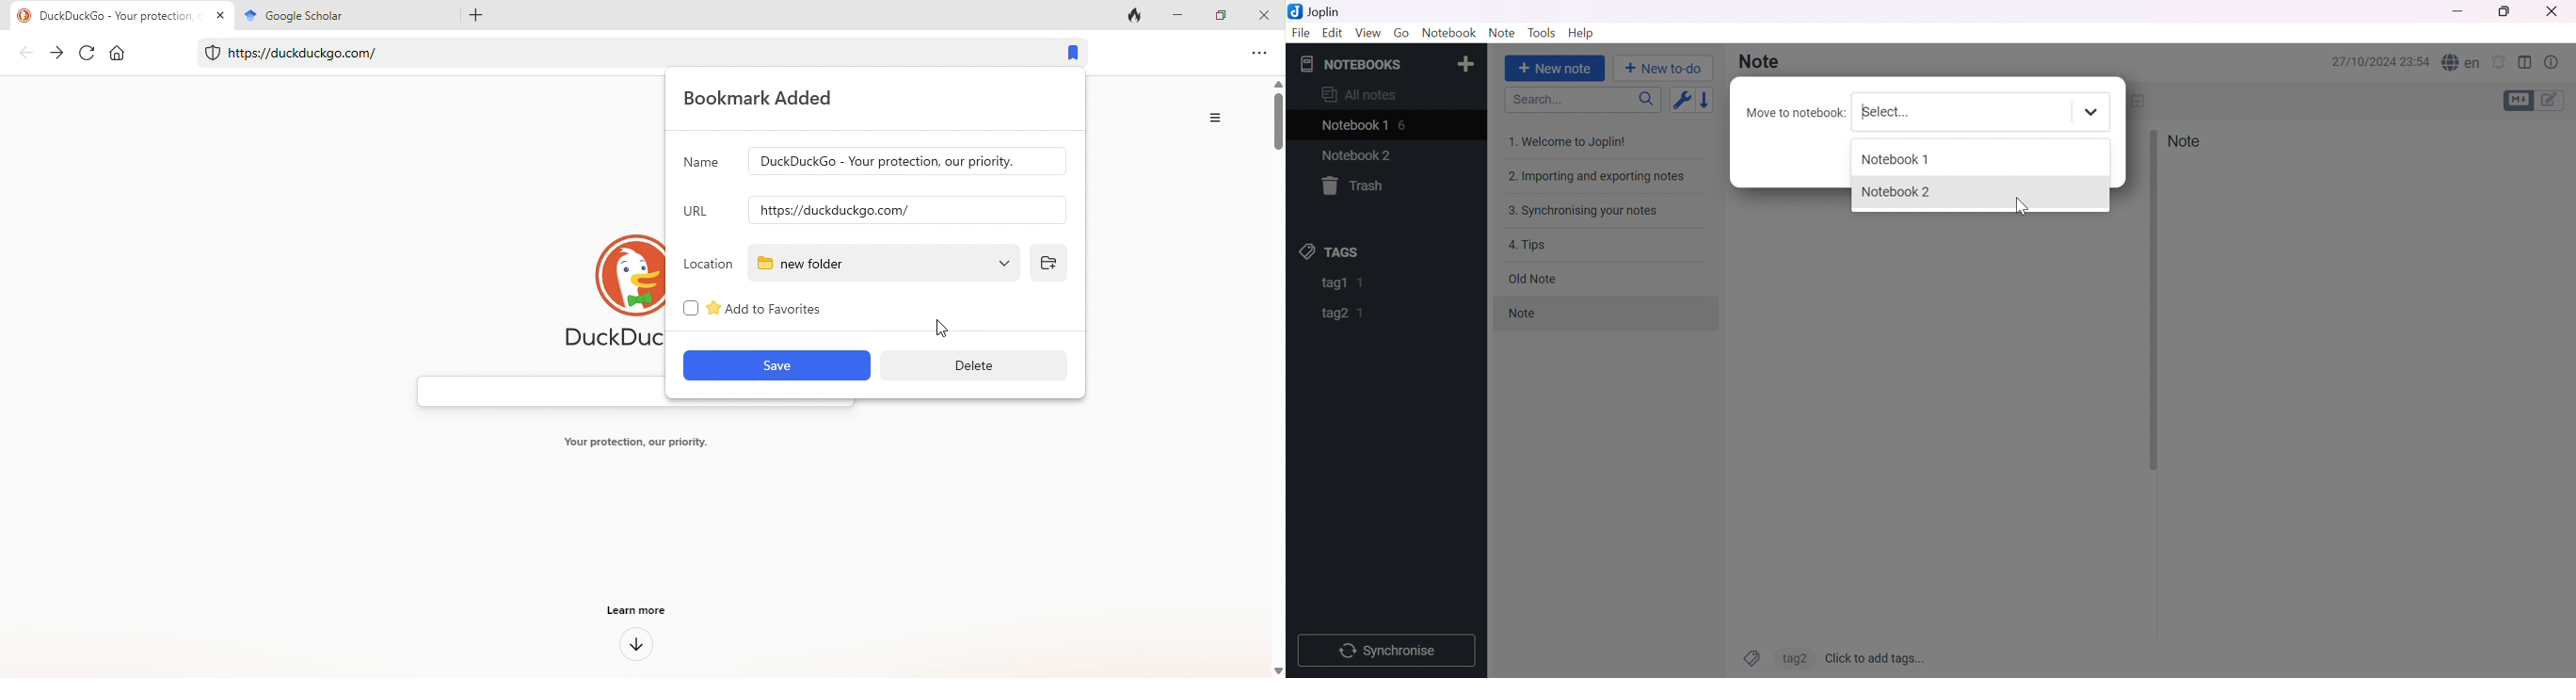 The image size is (2576, 700). What do you see at coordinates (1581, 212) in the screenshot?
I see `3. Synchronising your notes` at bounding box center [1581, 212].